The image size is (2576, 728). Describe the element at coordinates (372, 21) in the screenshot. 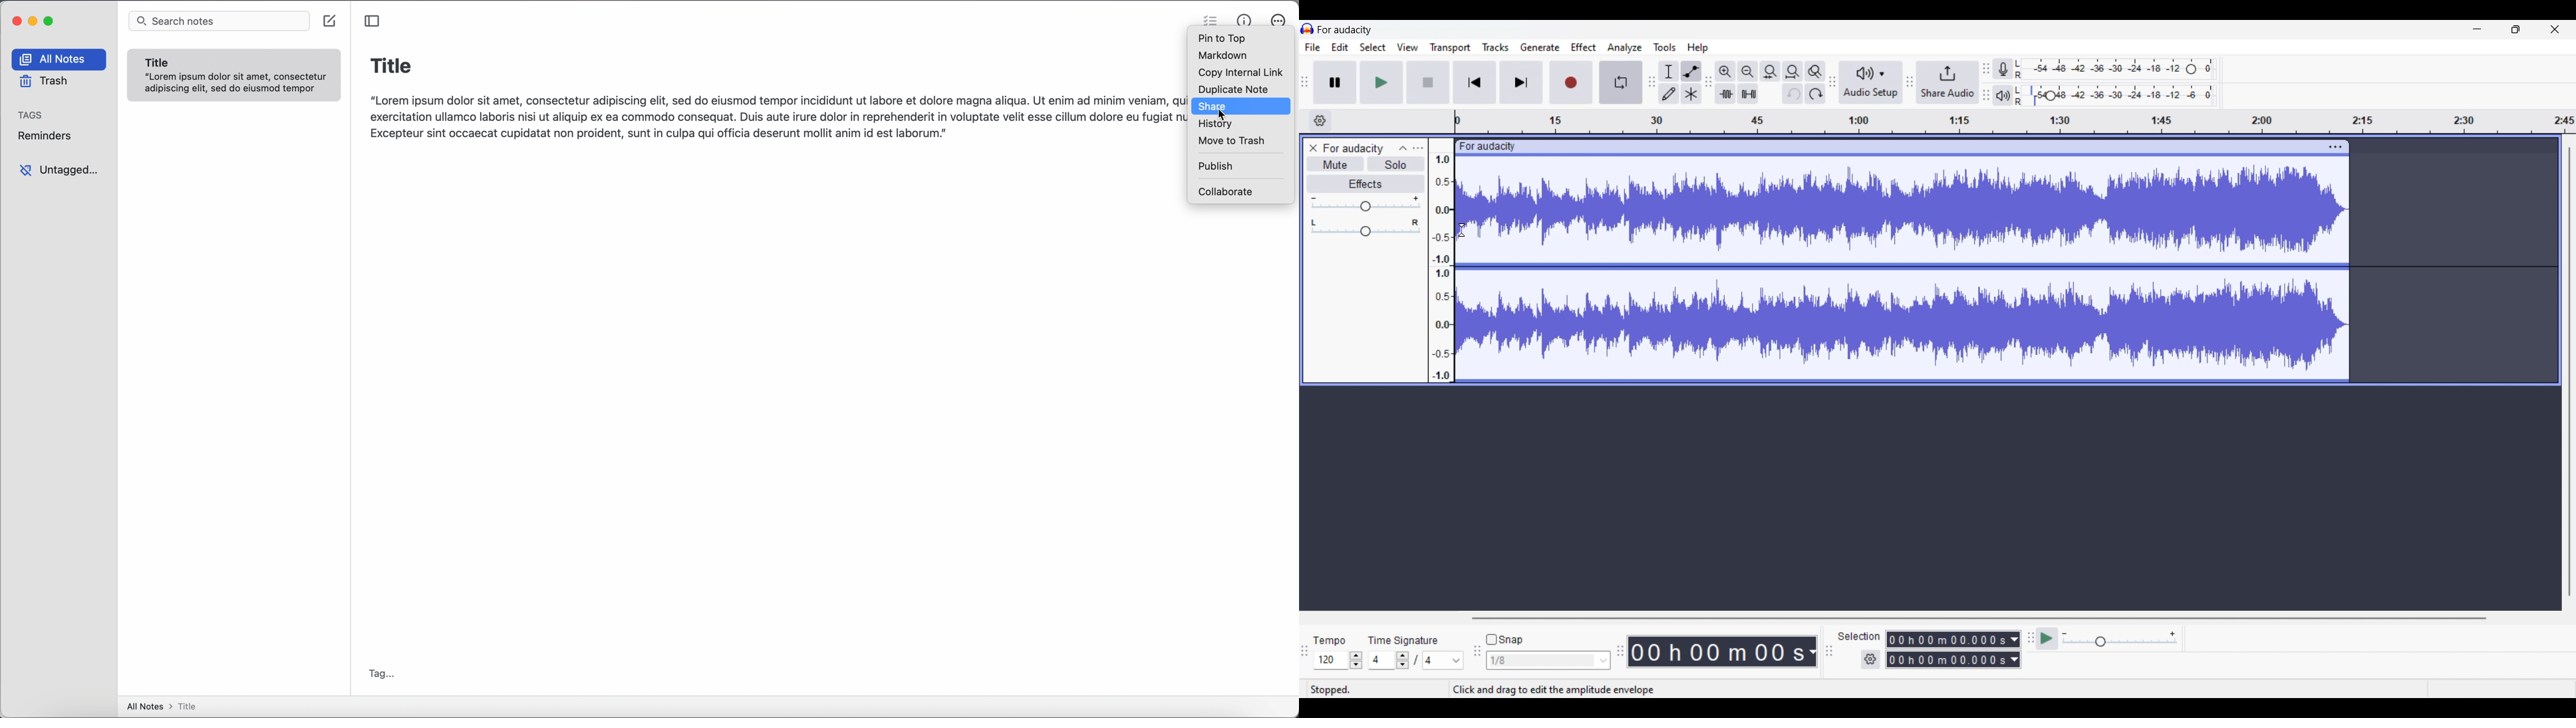

I see `toggle sidebar` at that location.